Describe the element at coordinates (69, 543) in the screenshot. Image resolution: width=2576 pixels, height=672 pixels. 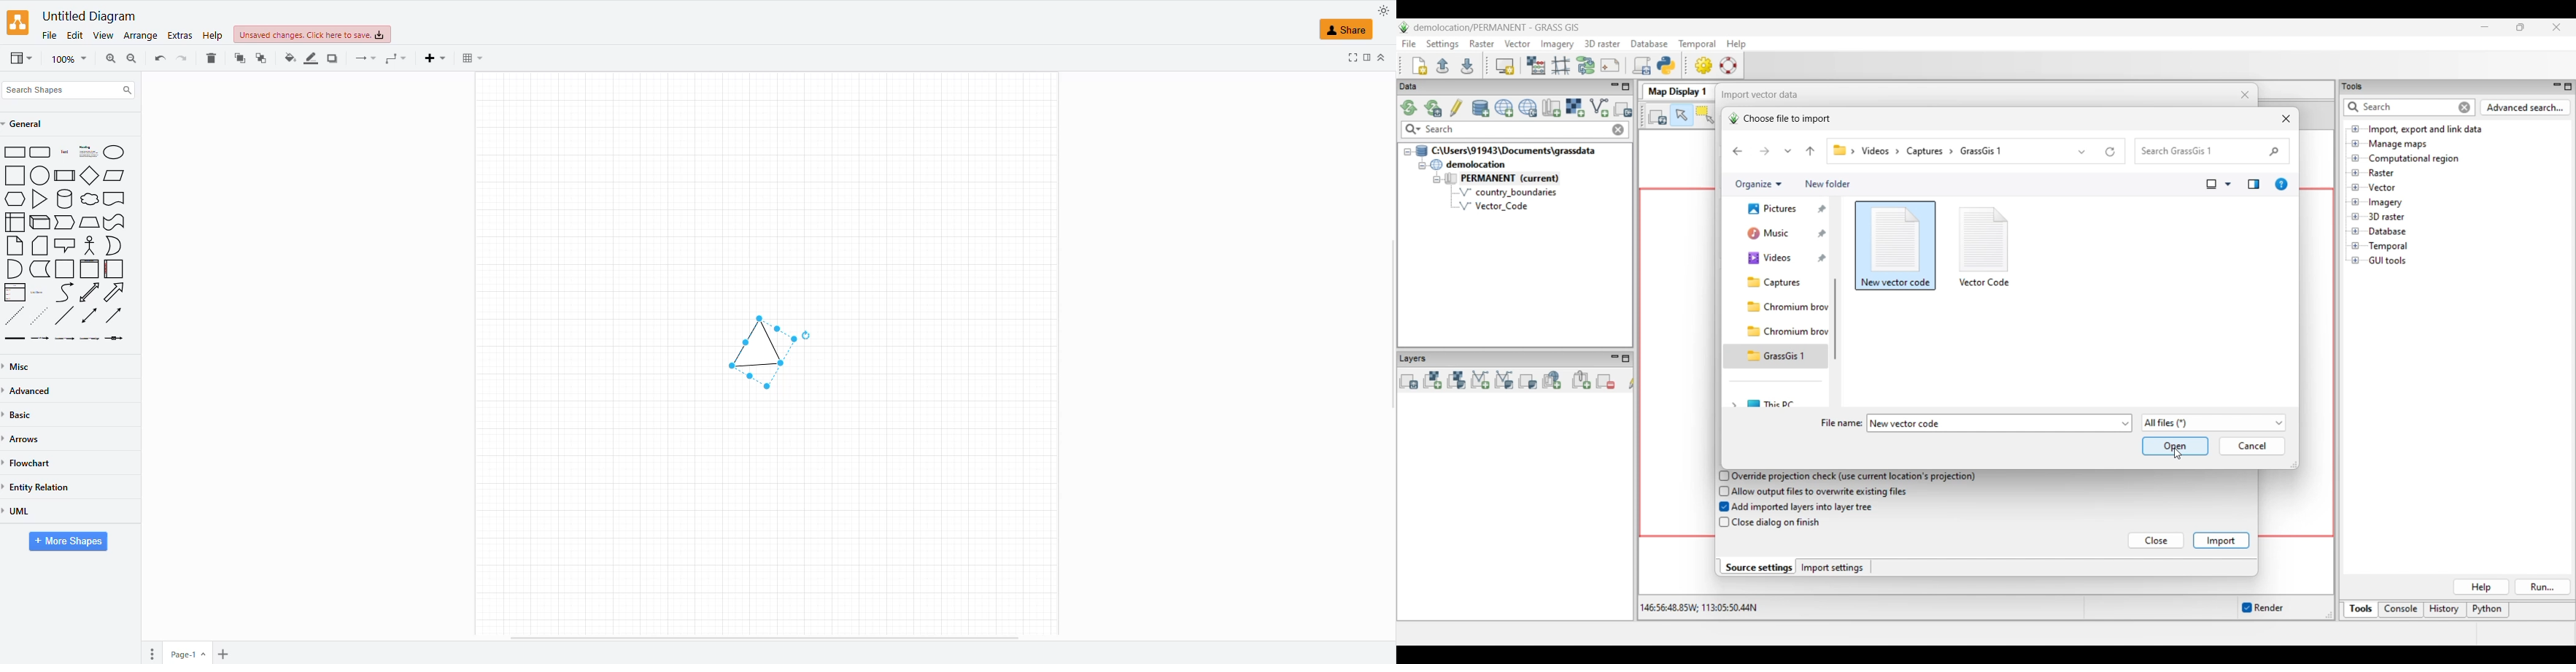
I see `more shapes` at that location.